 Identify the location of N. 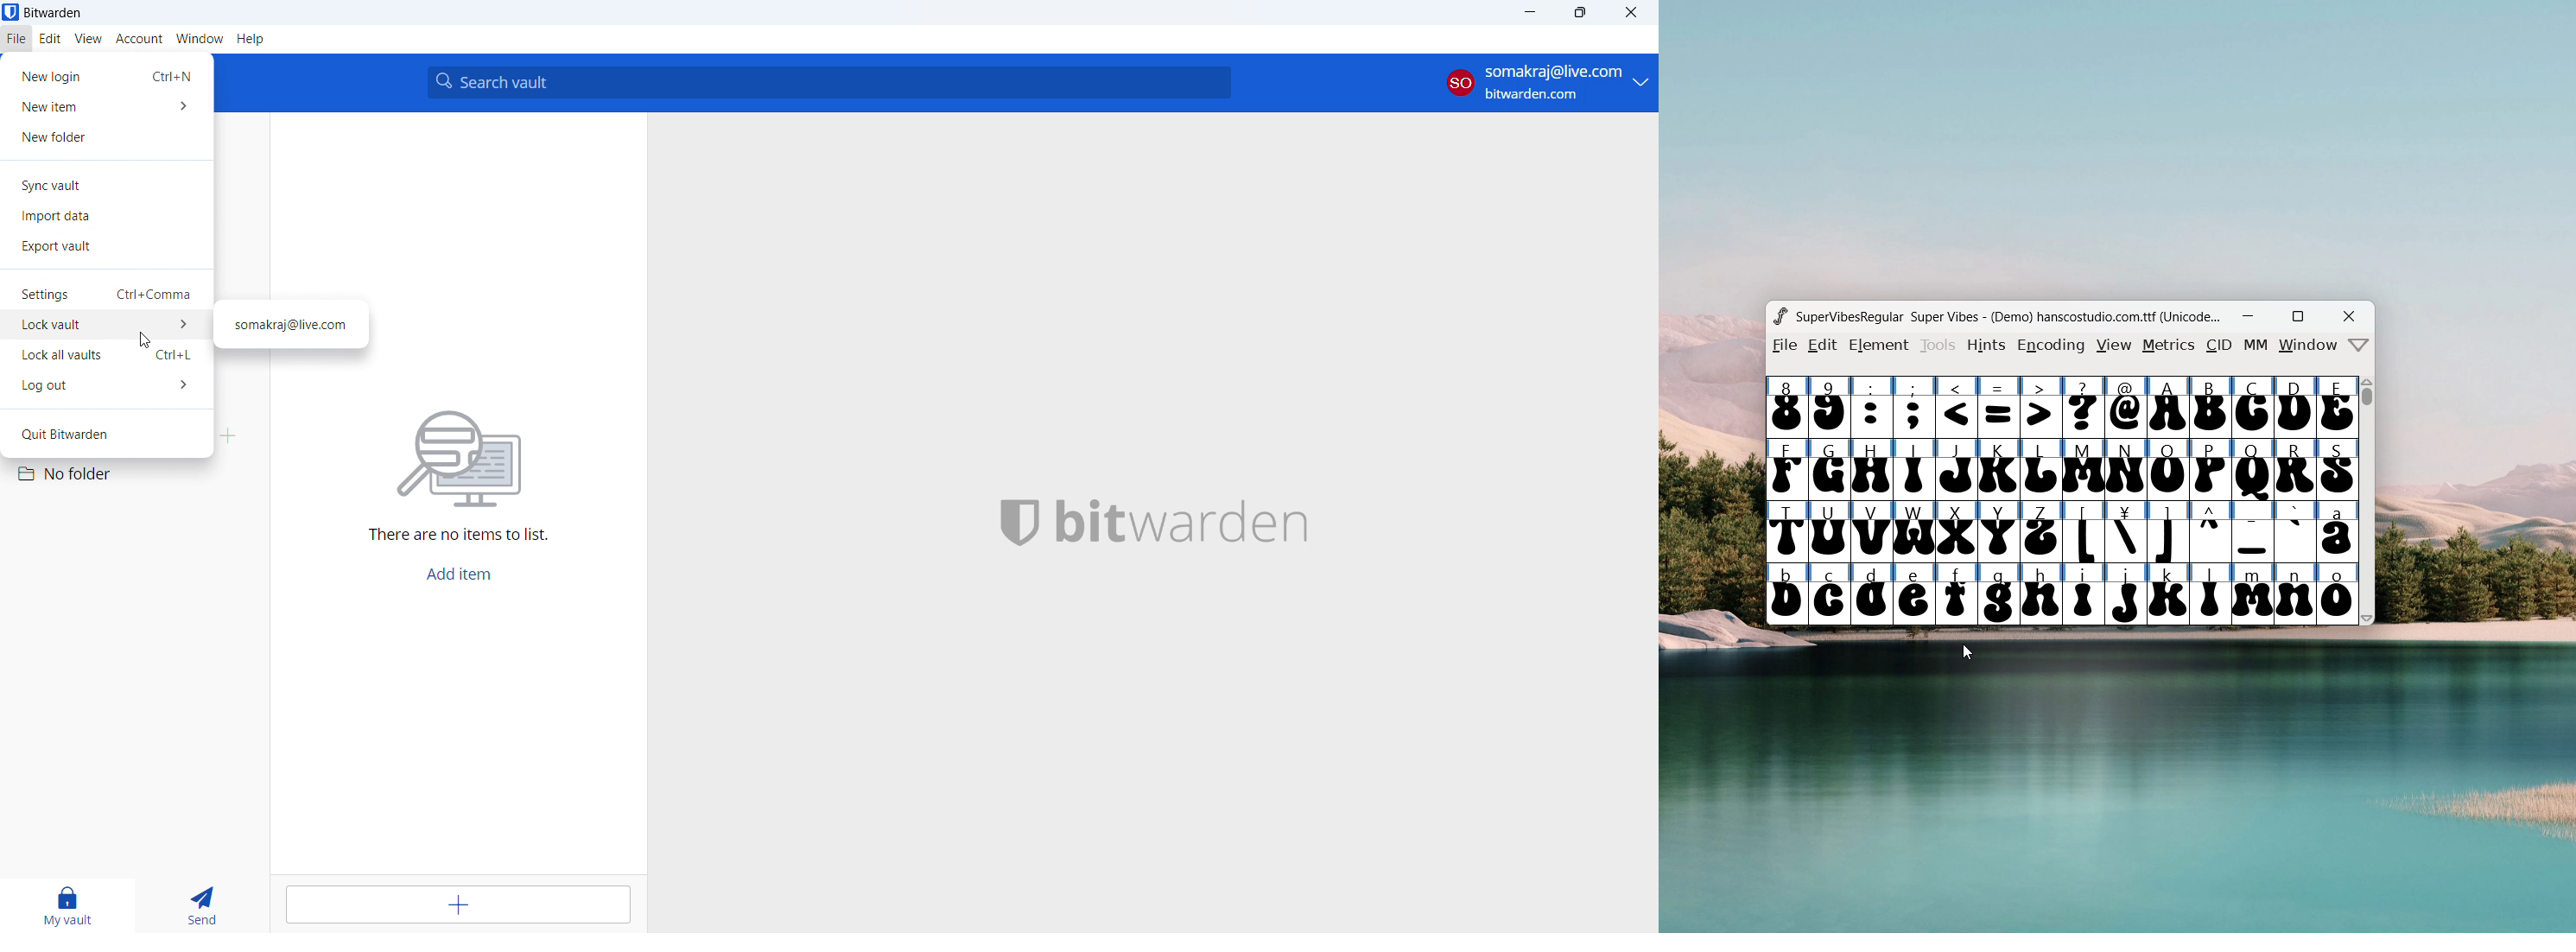
(2126, 469).